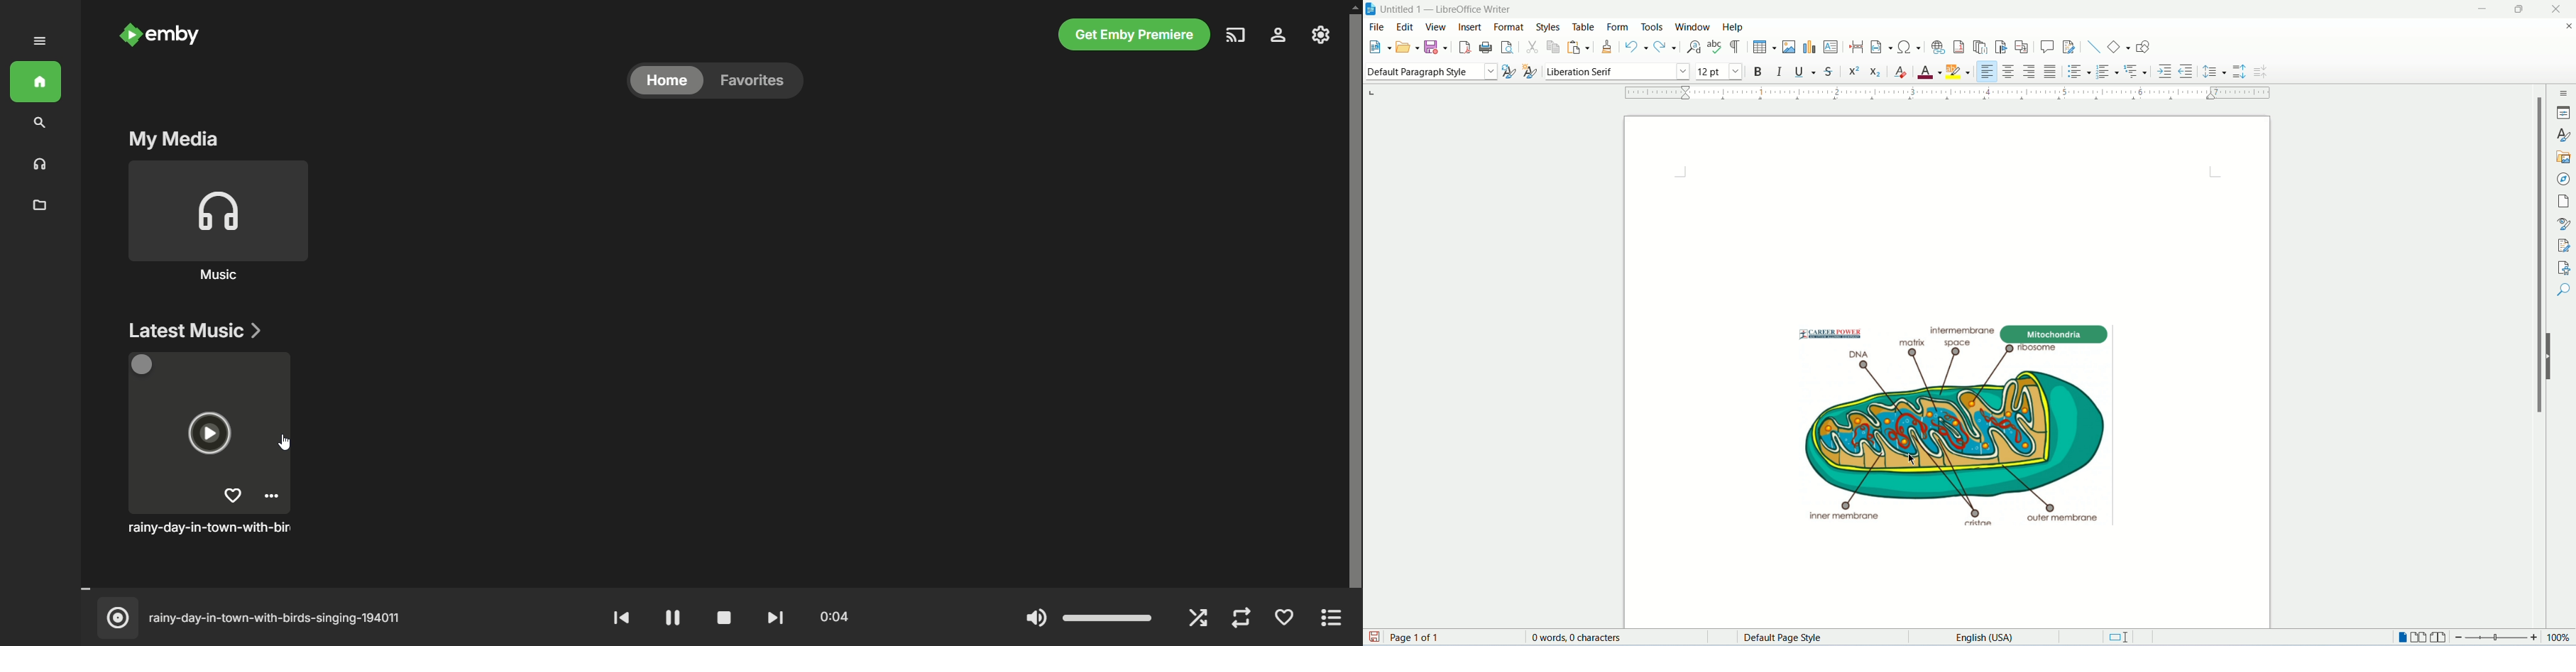 The height and width of the screenshot is (672, 2576). I want to click on properties, so click(2564, 113).